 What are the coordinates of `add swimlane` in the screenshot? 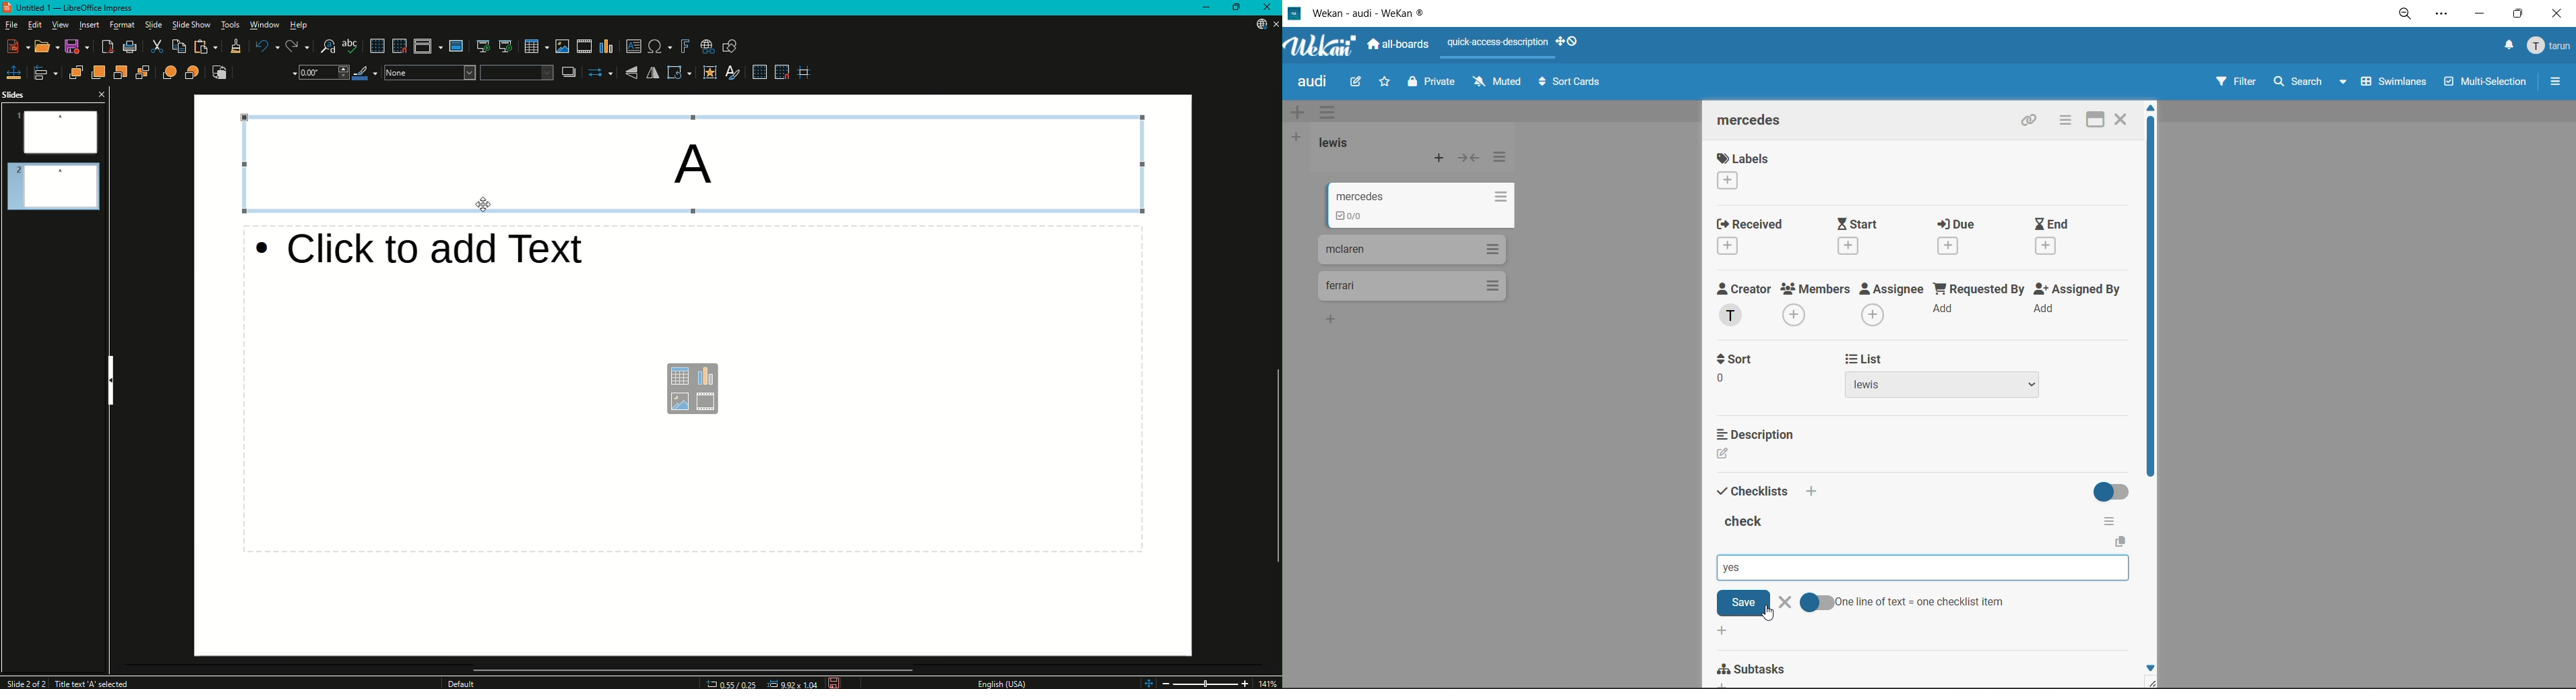 It's located at (1297, 113).